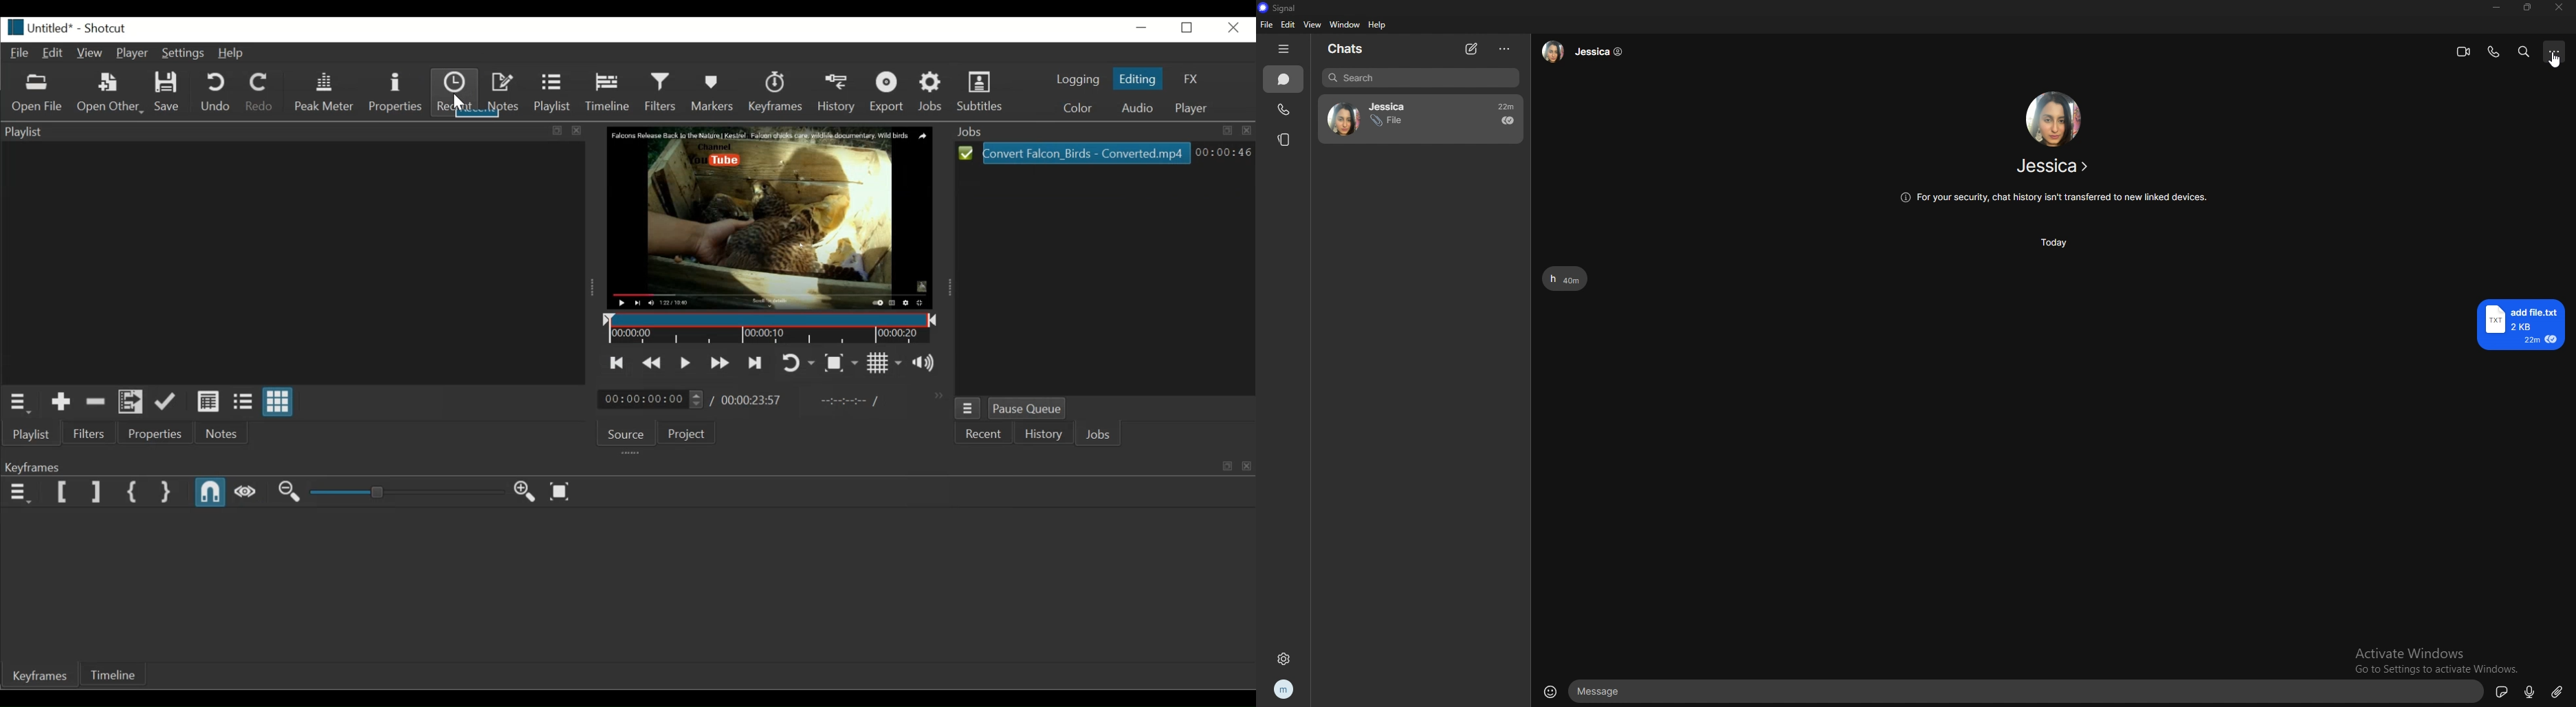 The width and height of the screenshot is (2576, 728). I want to click on Player, so click(130, 54).